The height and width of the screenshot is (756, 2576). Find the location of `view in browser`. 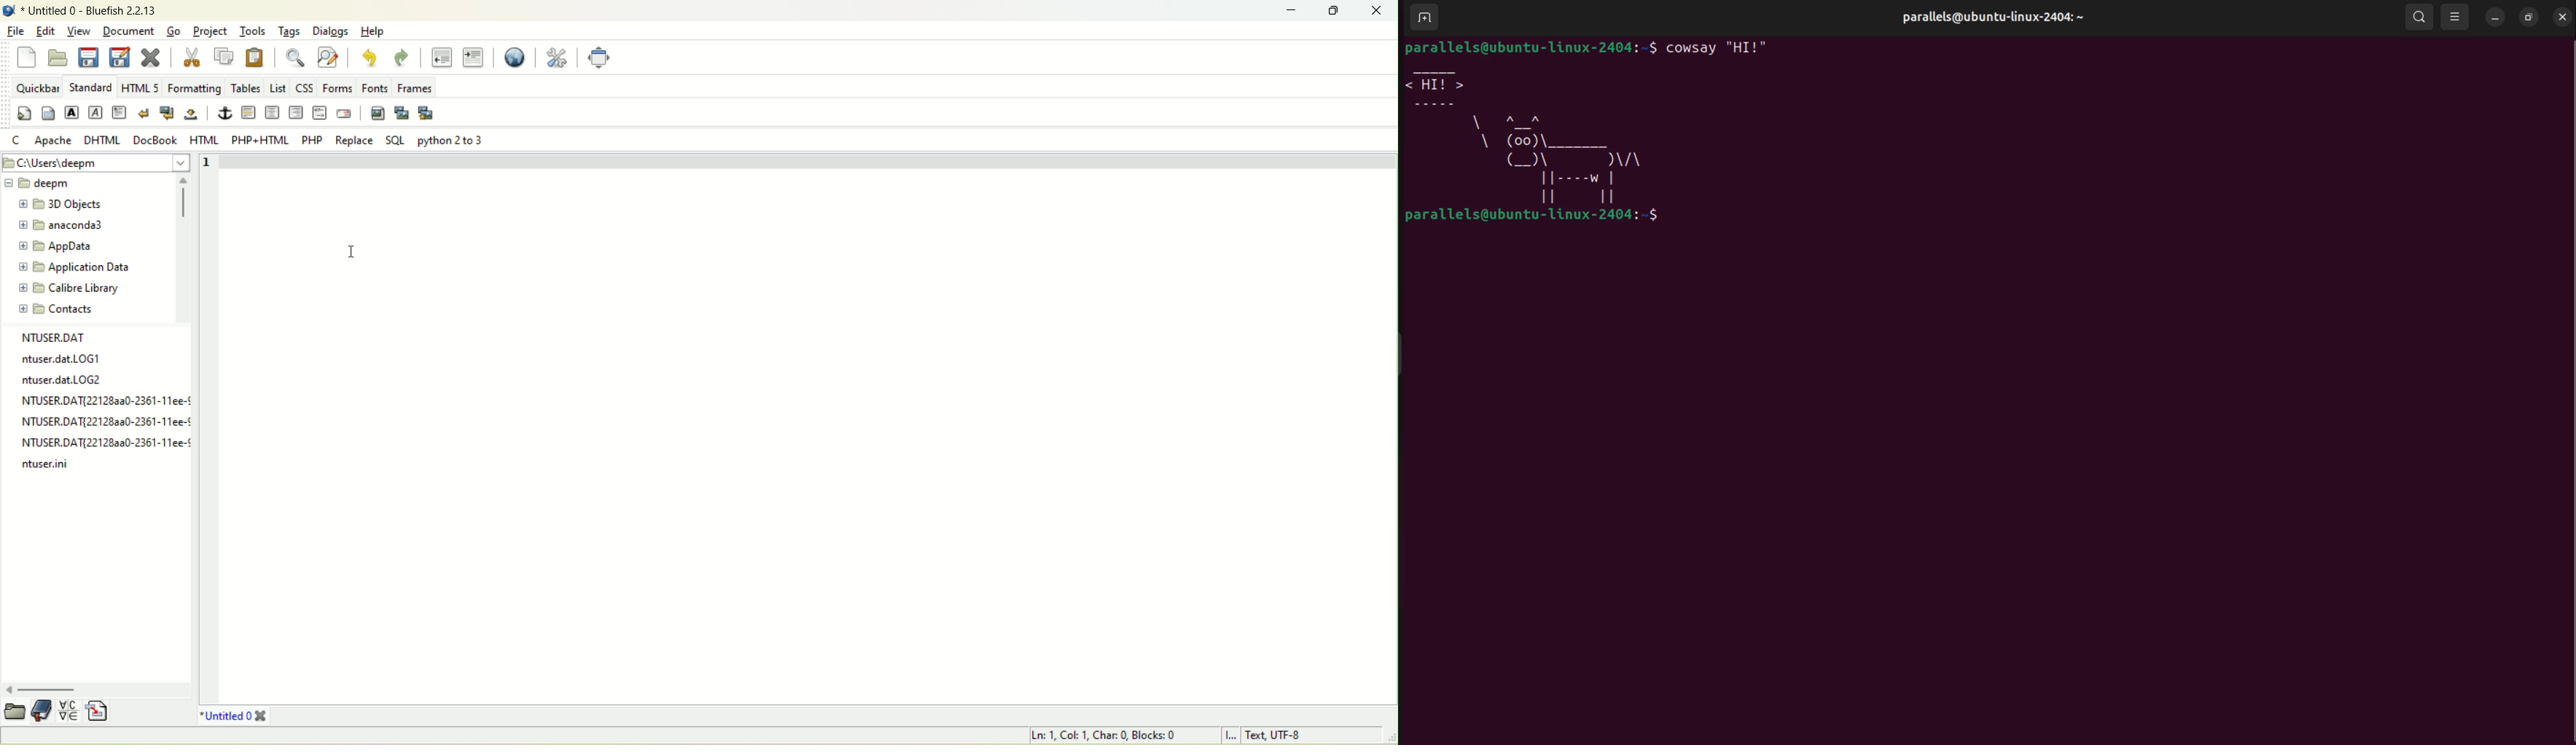

view in browser is located at coordinates (516, 57).